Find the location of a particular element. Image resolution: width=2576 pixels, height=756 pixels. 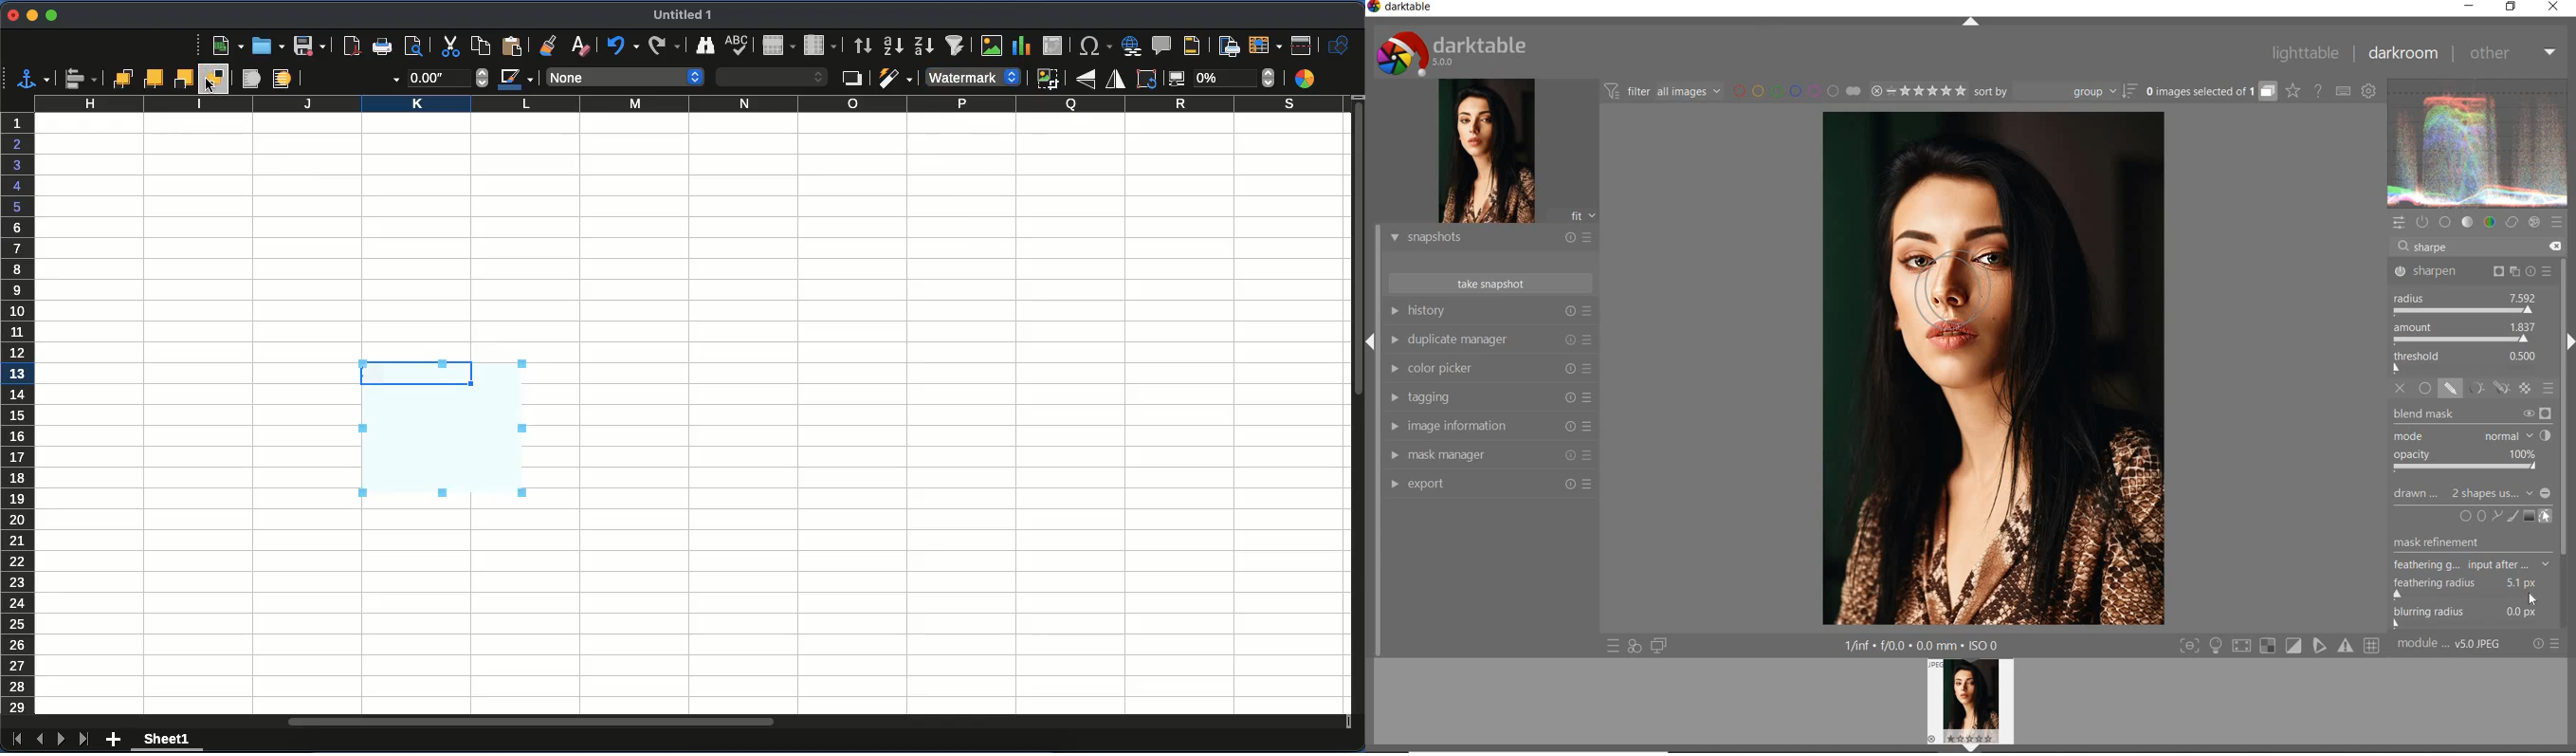

MODE is located at coordinates (2474, 435).